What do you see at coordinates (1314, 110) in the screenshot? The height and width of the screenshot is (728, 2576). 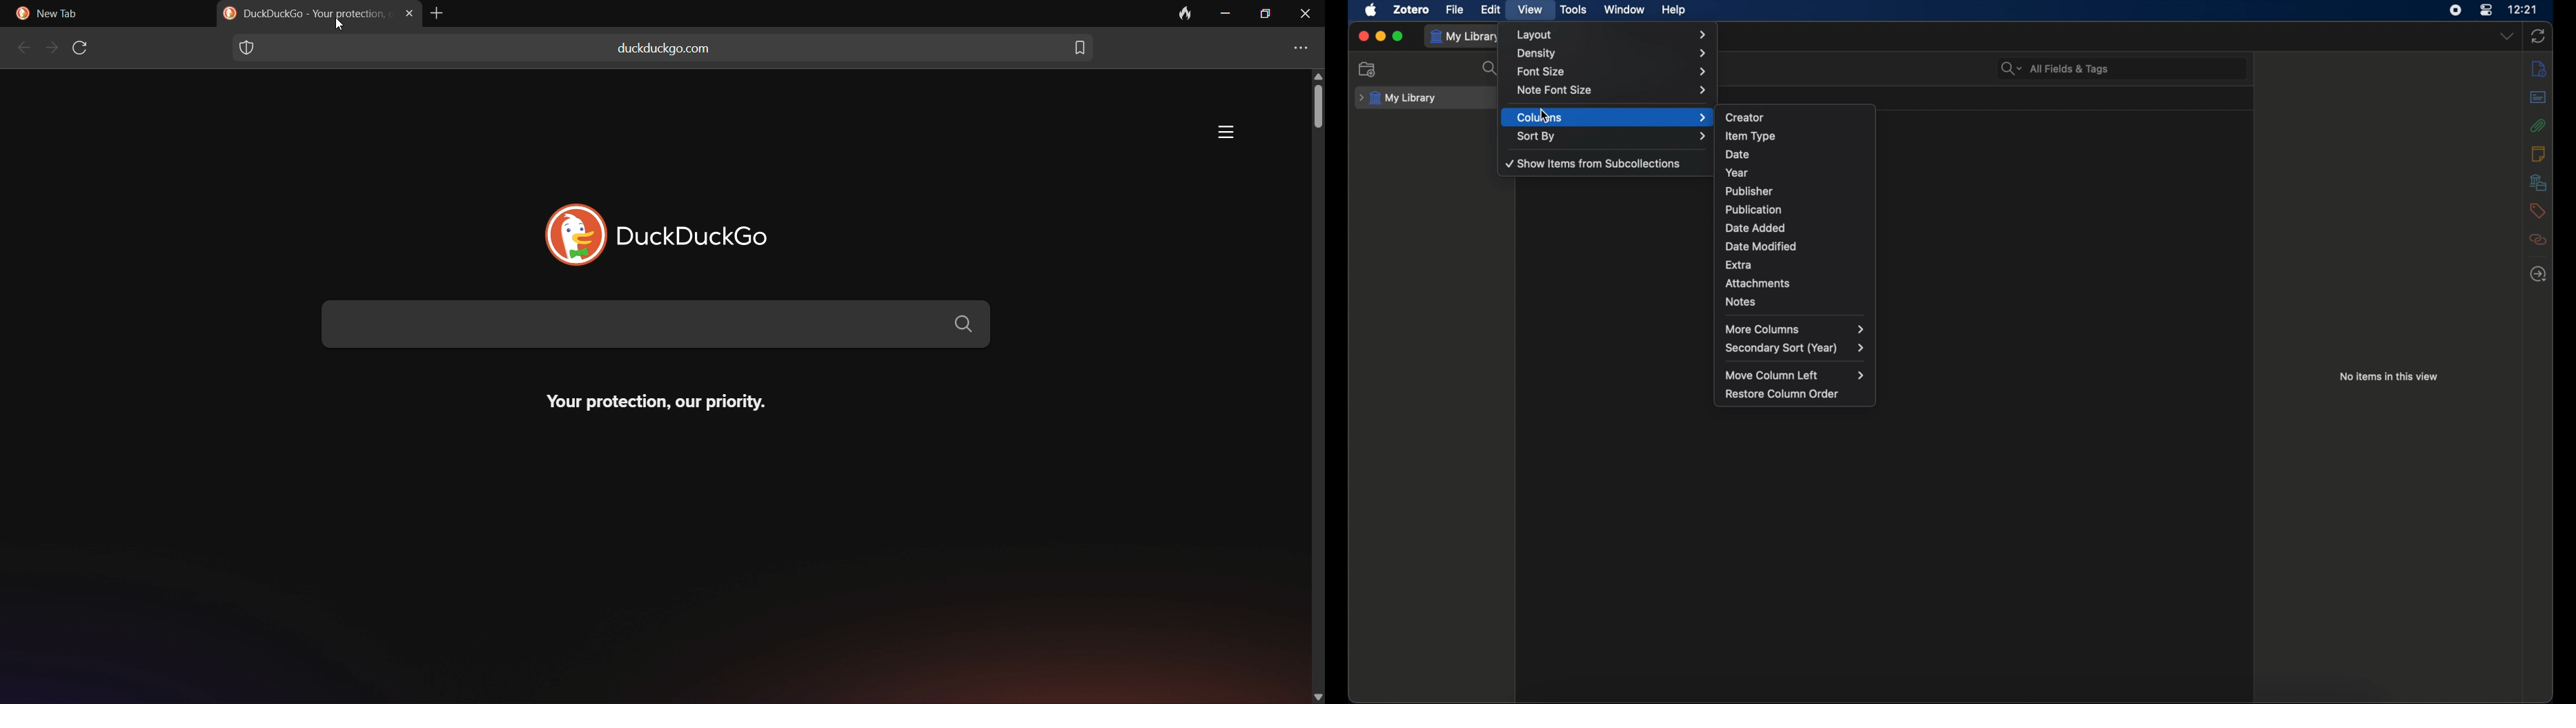 I see `scroll bar` at bounding box center [1314, 110].